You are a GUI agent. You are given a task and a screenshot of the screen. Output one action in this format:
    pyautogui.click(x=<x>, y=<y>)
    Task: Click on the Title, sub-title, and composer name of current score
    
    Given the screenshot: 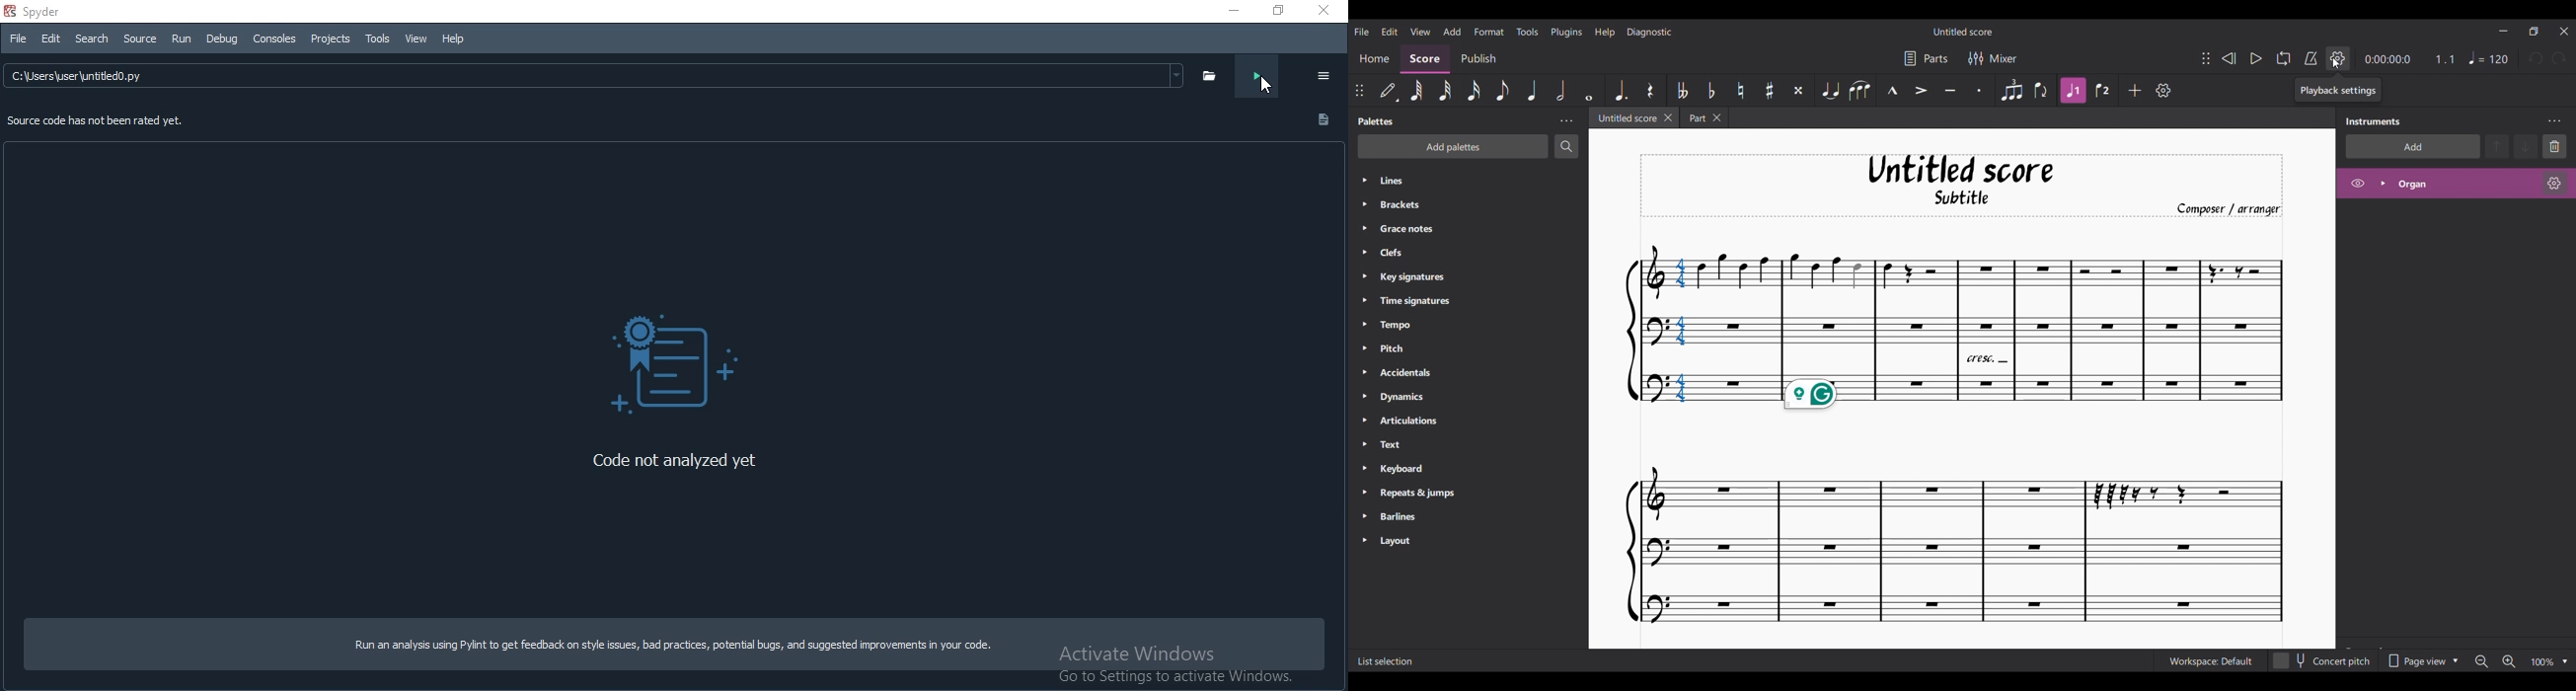 What is the action you would take?
    pyautogui.click(x=1962, y=186)
    